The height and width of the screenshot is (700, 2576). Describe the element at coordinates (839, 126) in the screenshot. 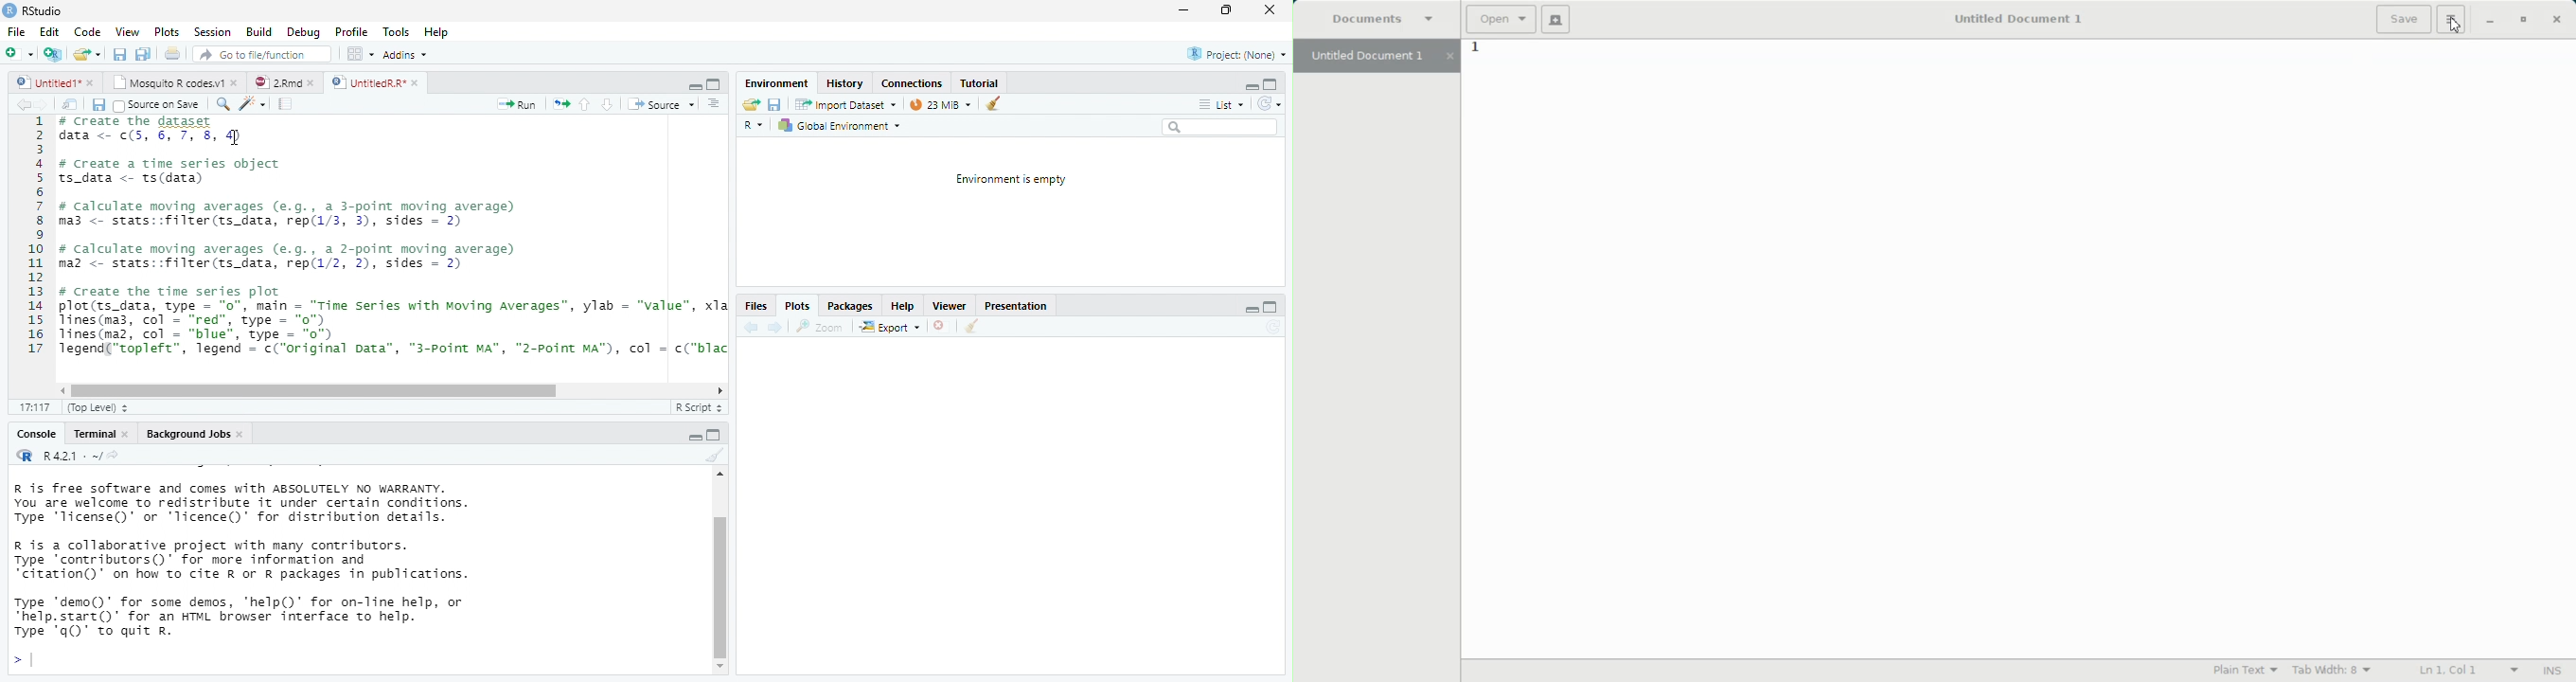

I see `Global Environment` at that location.